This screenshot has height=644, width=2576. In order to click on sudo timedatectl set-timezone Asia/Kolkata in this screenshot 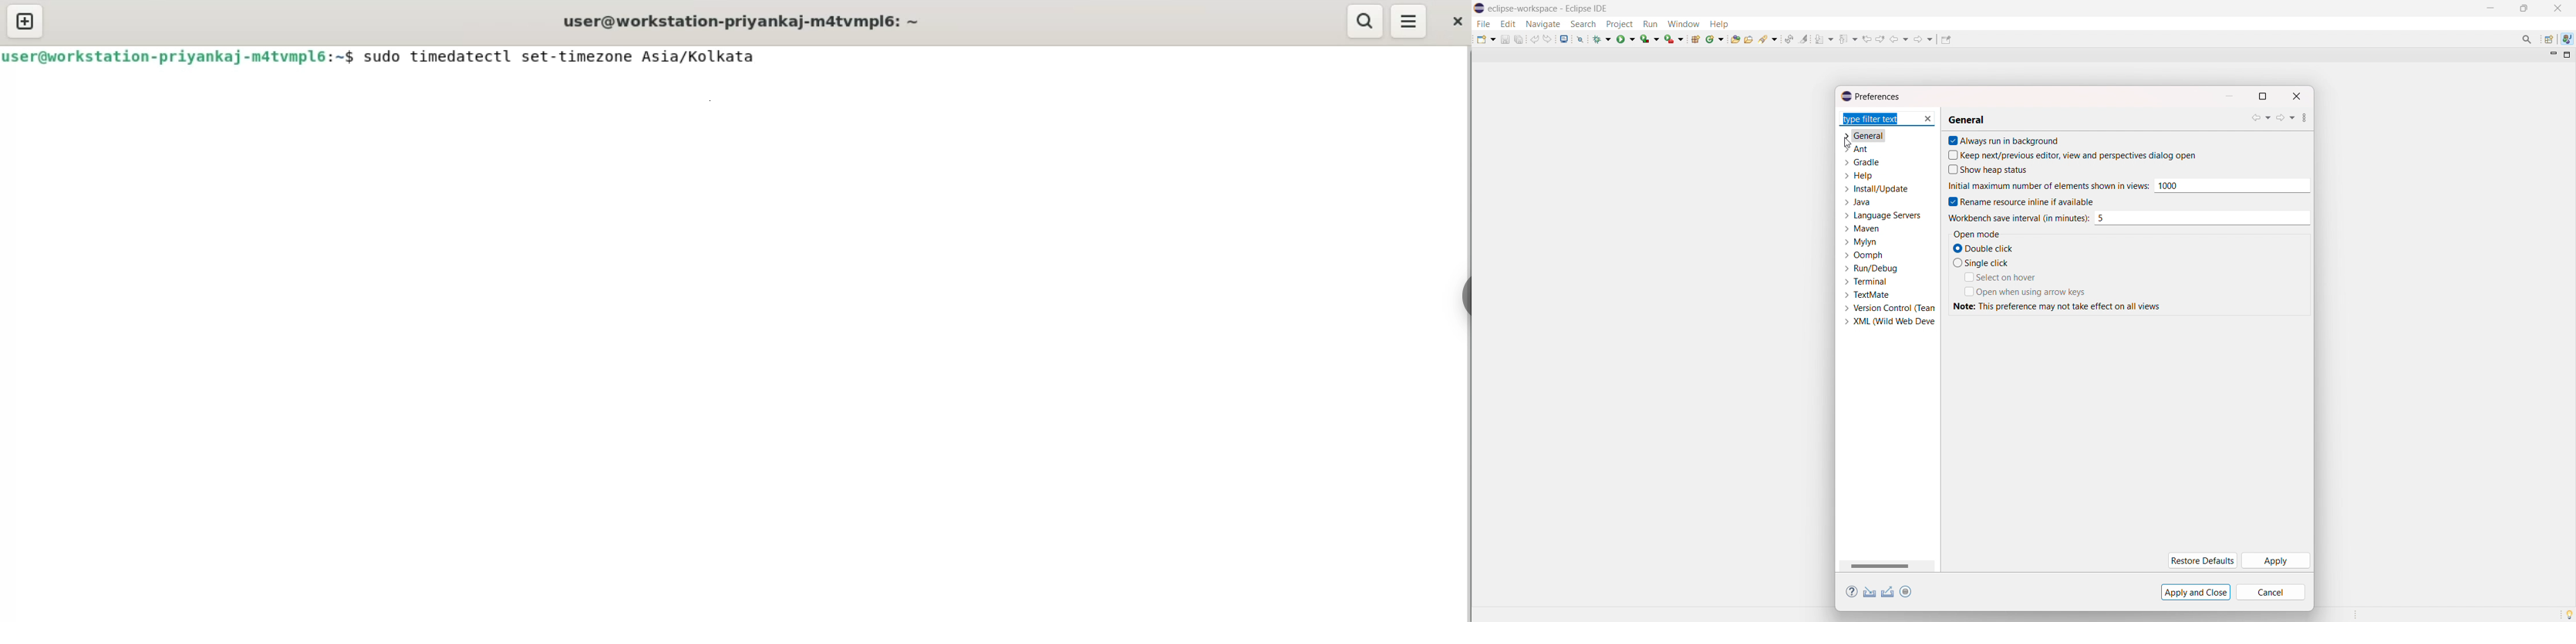, I will do `click(561, 56)`.